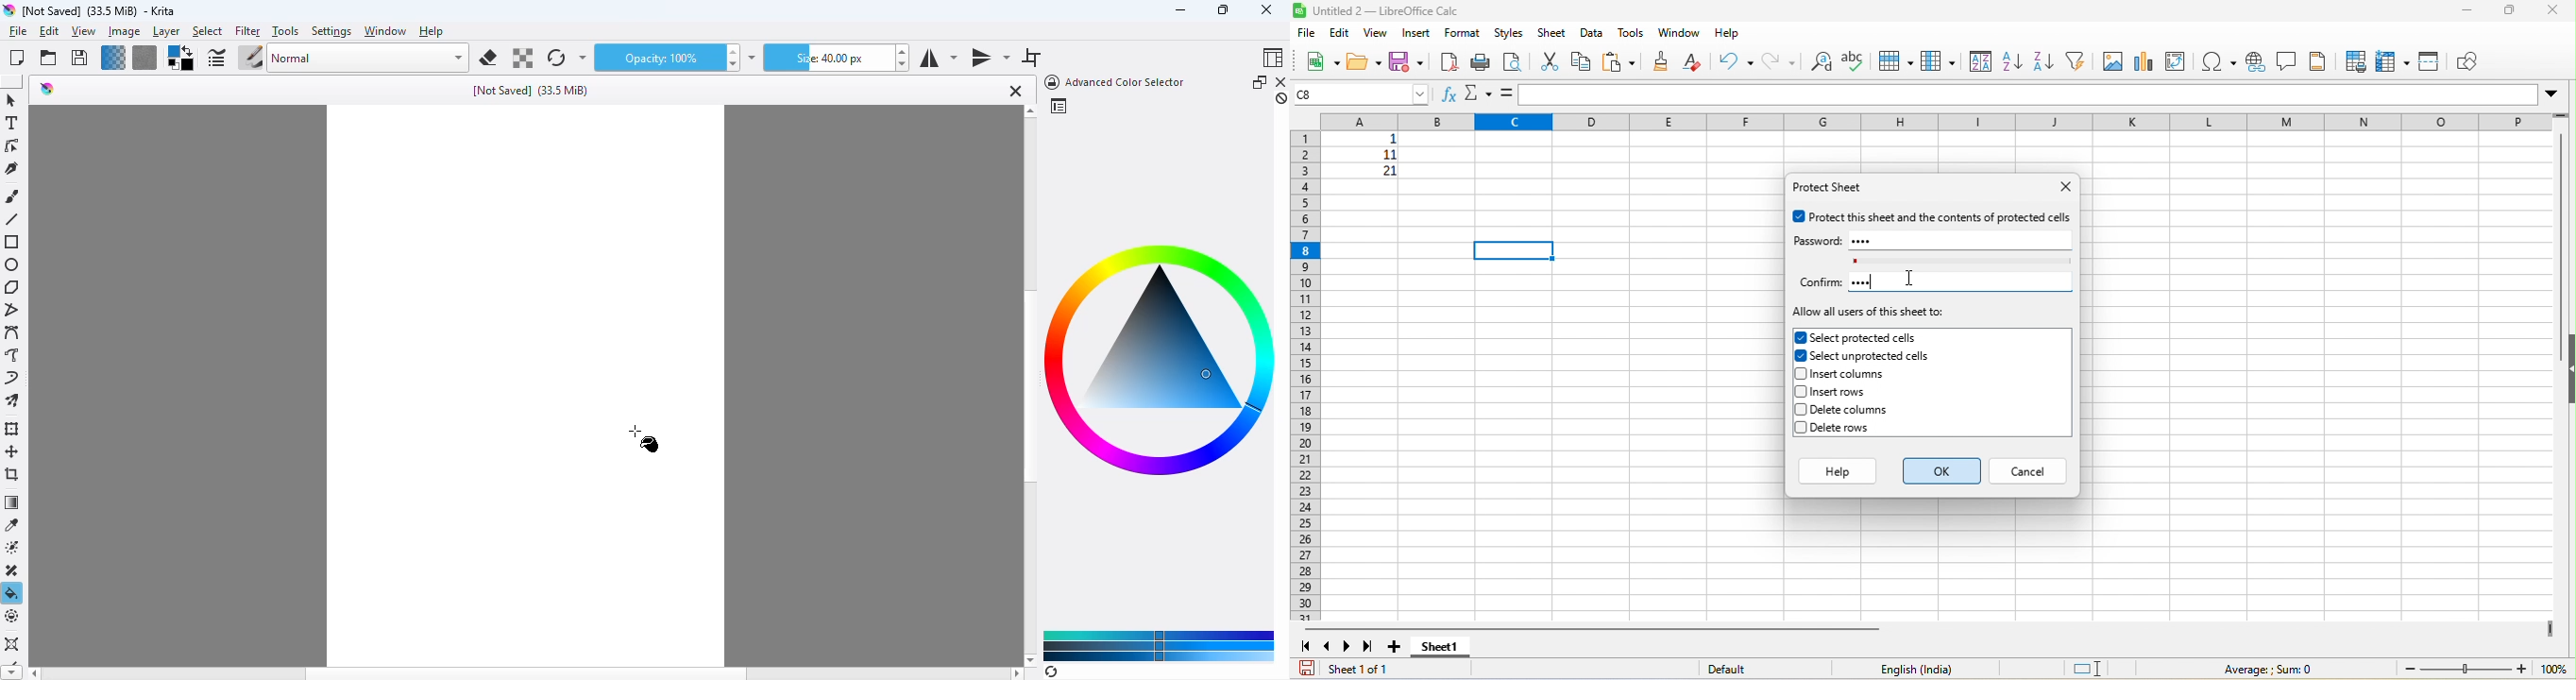  I want to click on transform a layer or a selection, so click(14, 429).